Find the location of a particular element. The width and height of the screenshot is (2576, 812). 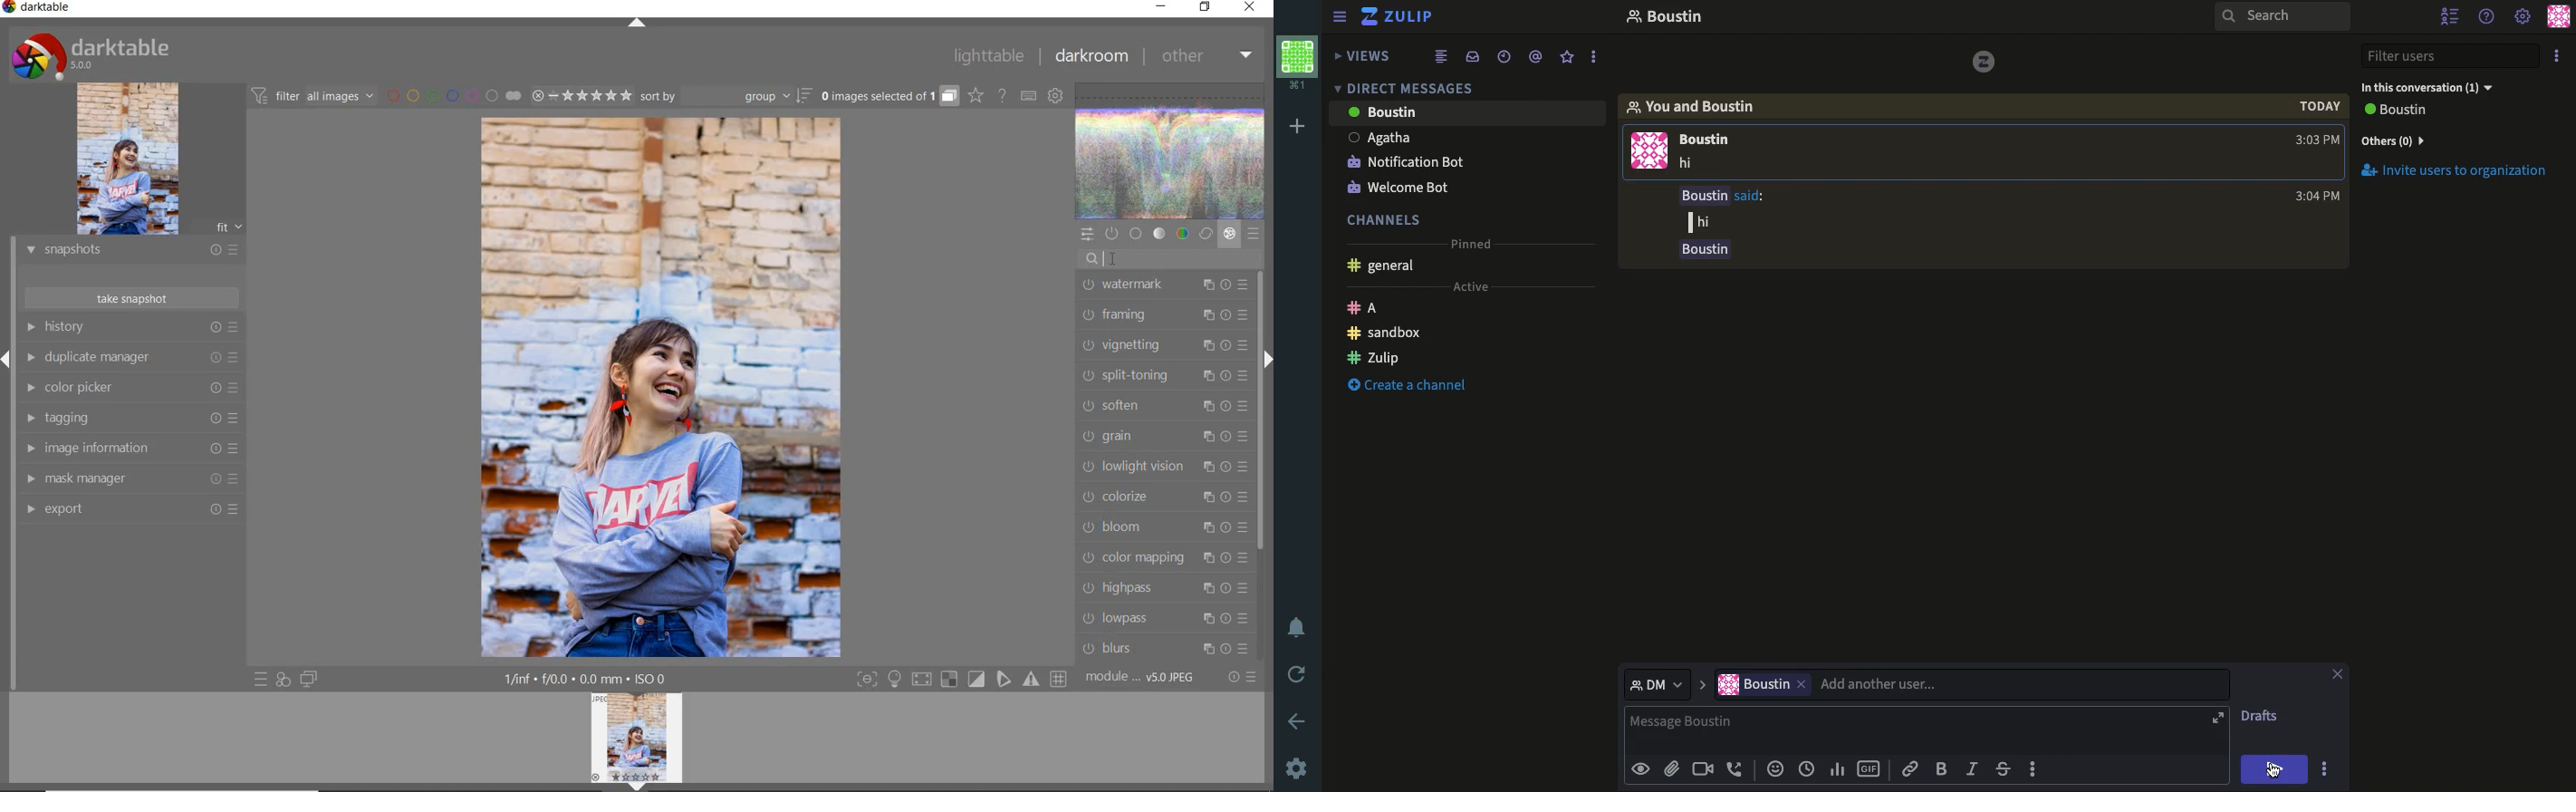

Notification bot is located at coordinates (1406, 160).